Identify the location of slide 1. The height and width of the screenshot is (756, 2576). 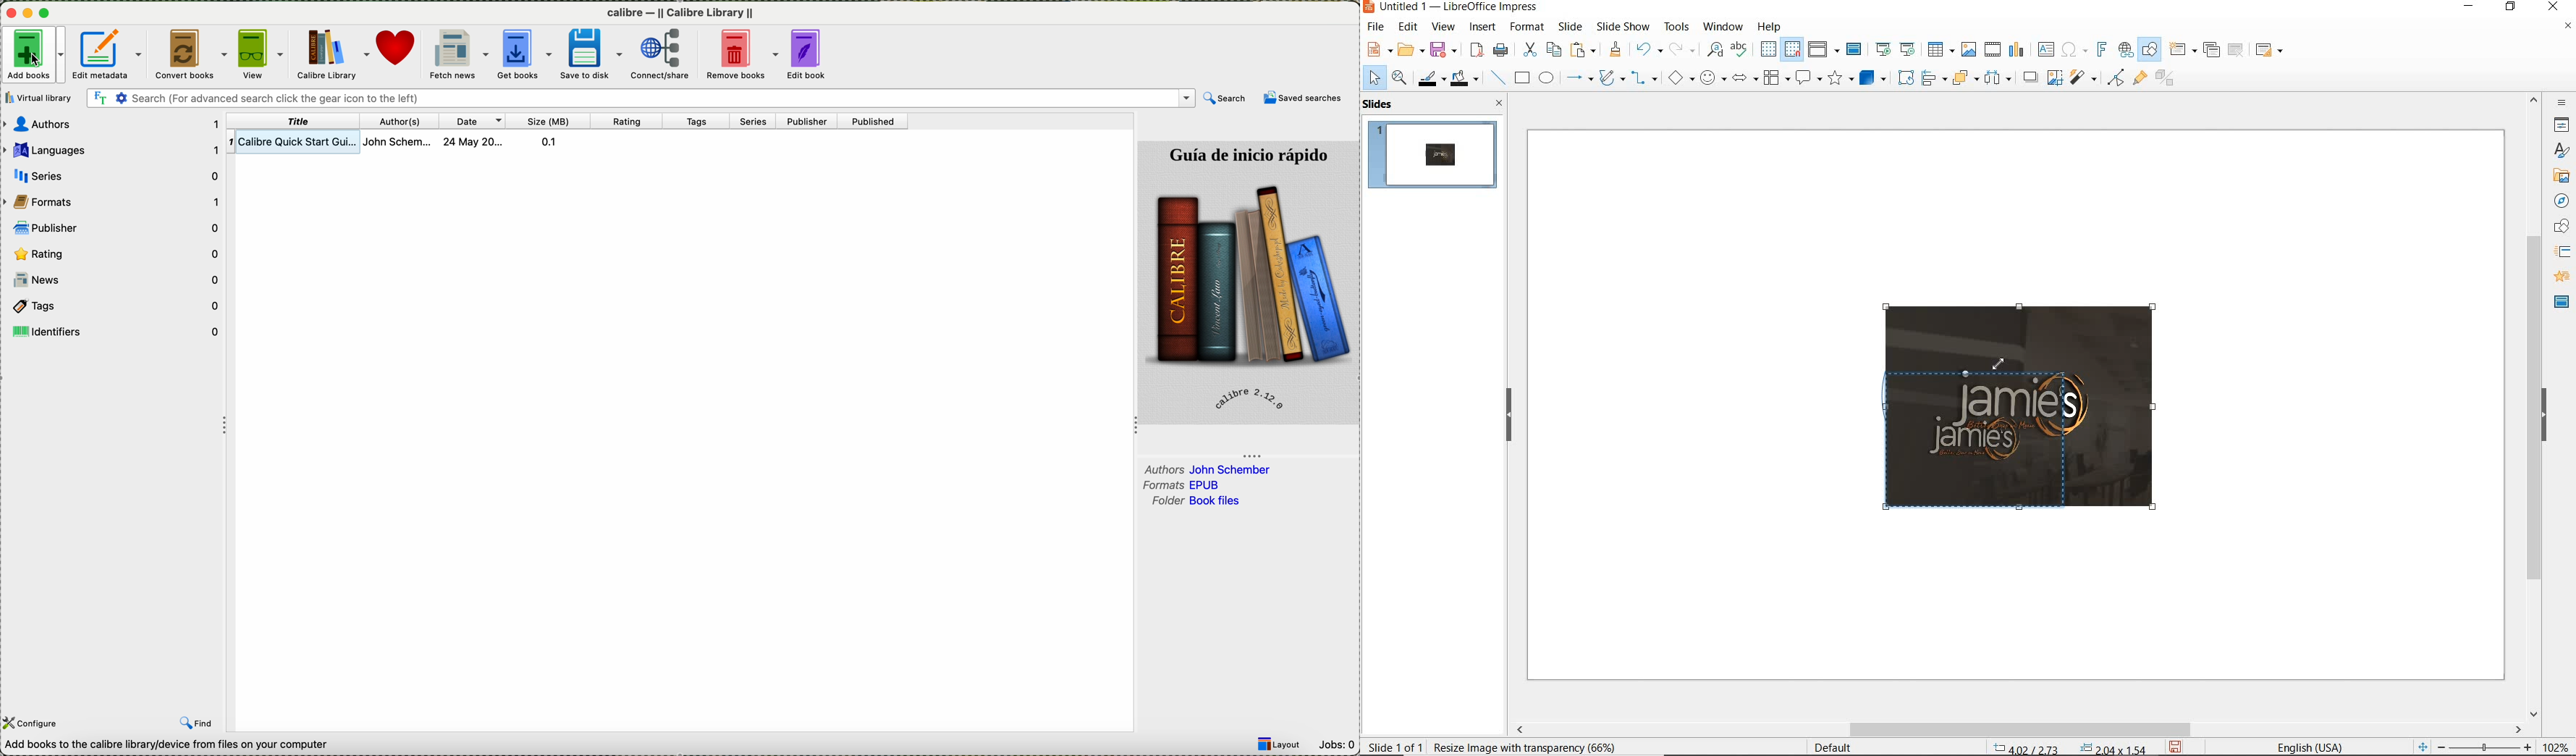
(1435, 156).